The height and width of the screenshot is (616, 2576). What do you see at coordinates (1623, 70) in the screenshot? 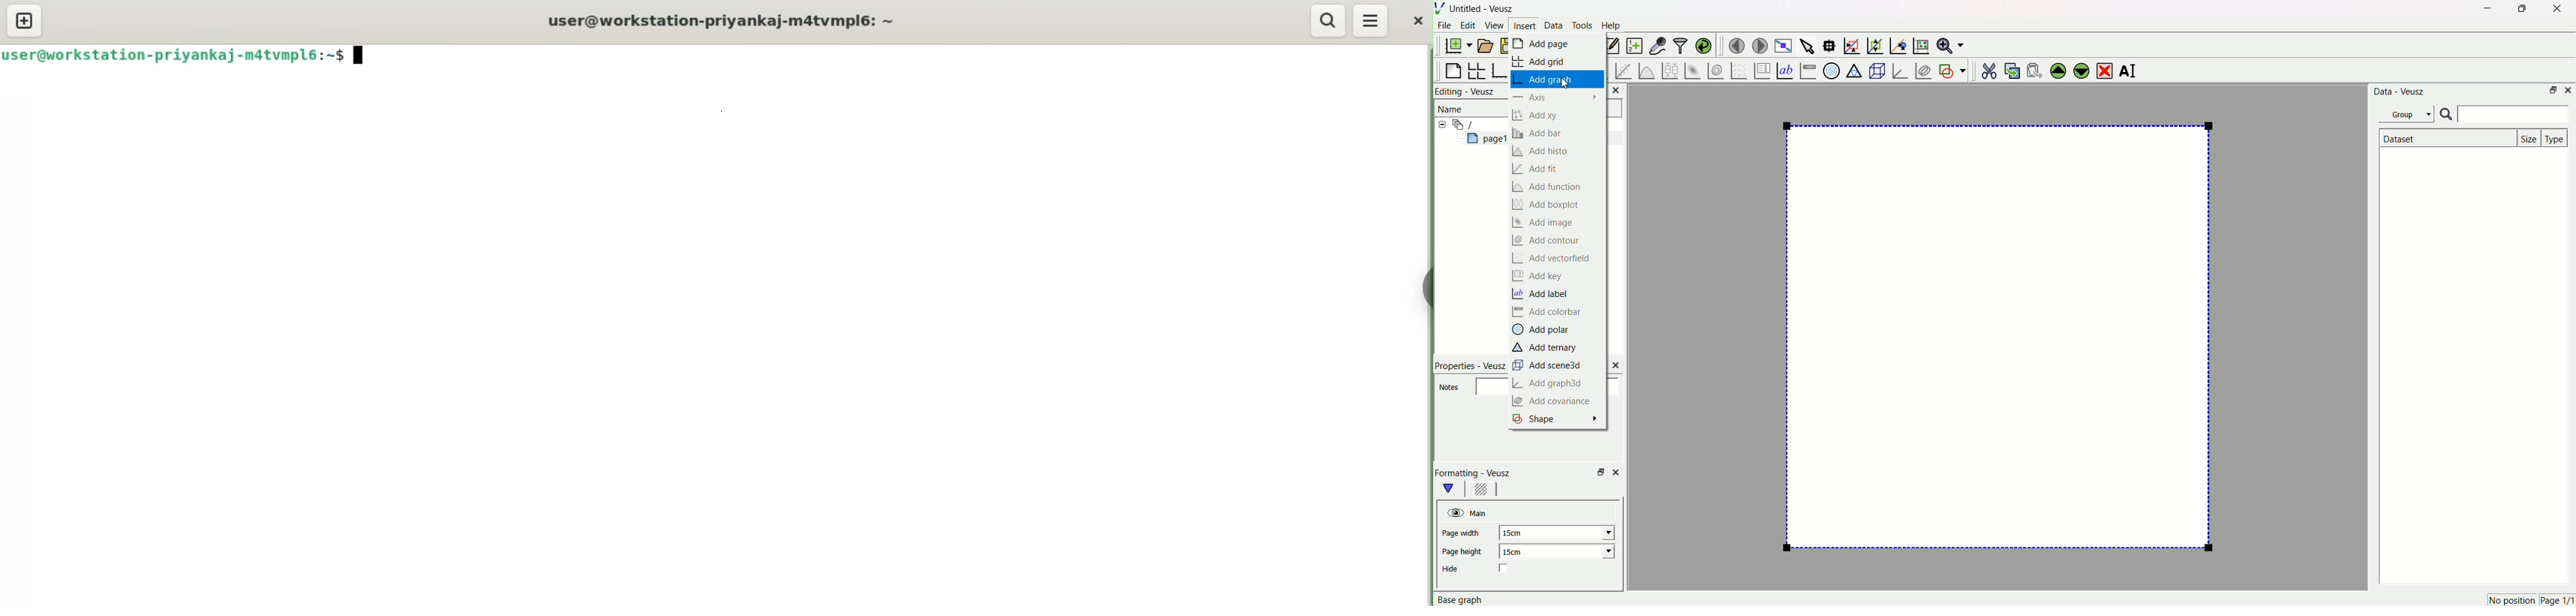
I see `fit a function` at bounding box center [1623, 70].